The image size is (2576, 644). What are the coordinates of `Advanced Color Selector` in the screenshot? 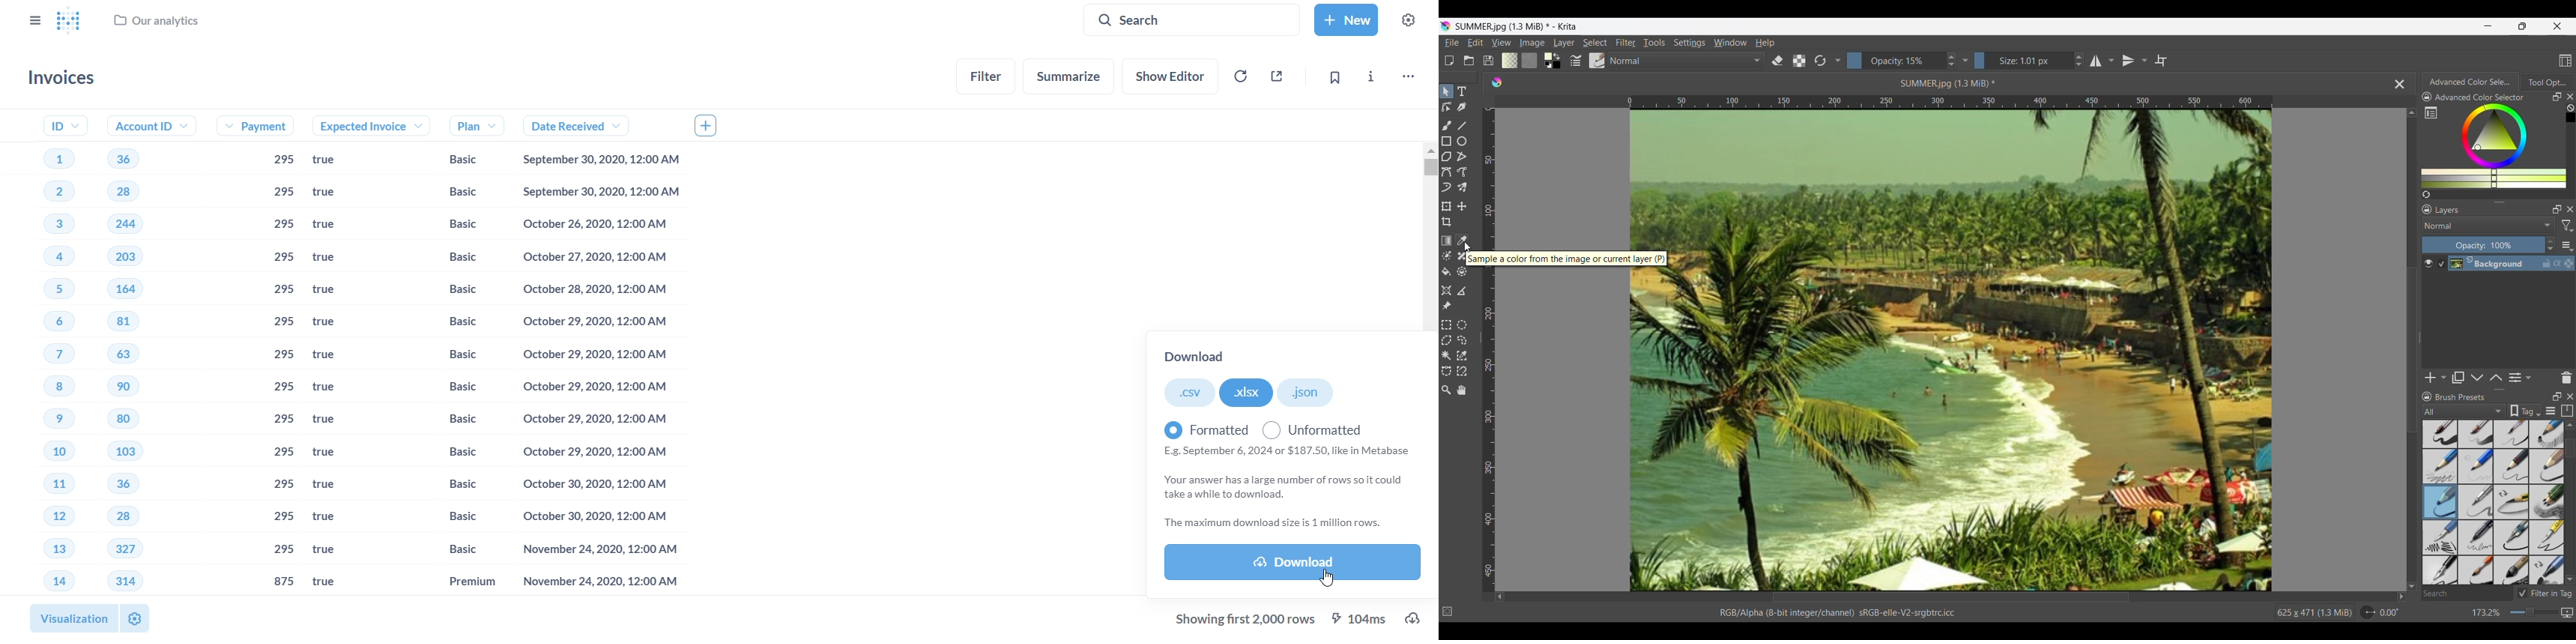 It's located at (2480, 97).